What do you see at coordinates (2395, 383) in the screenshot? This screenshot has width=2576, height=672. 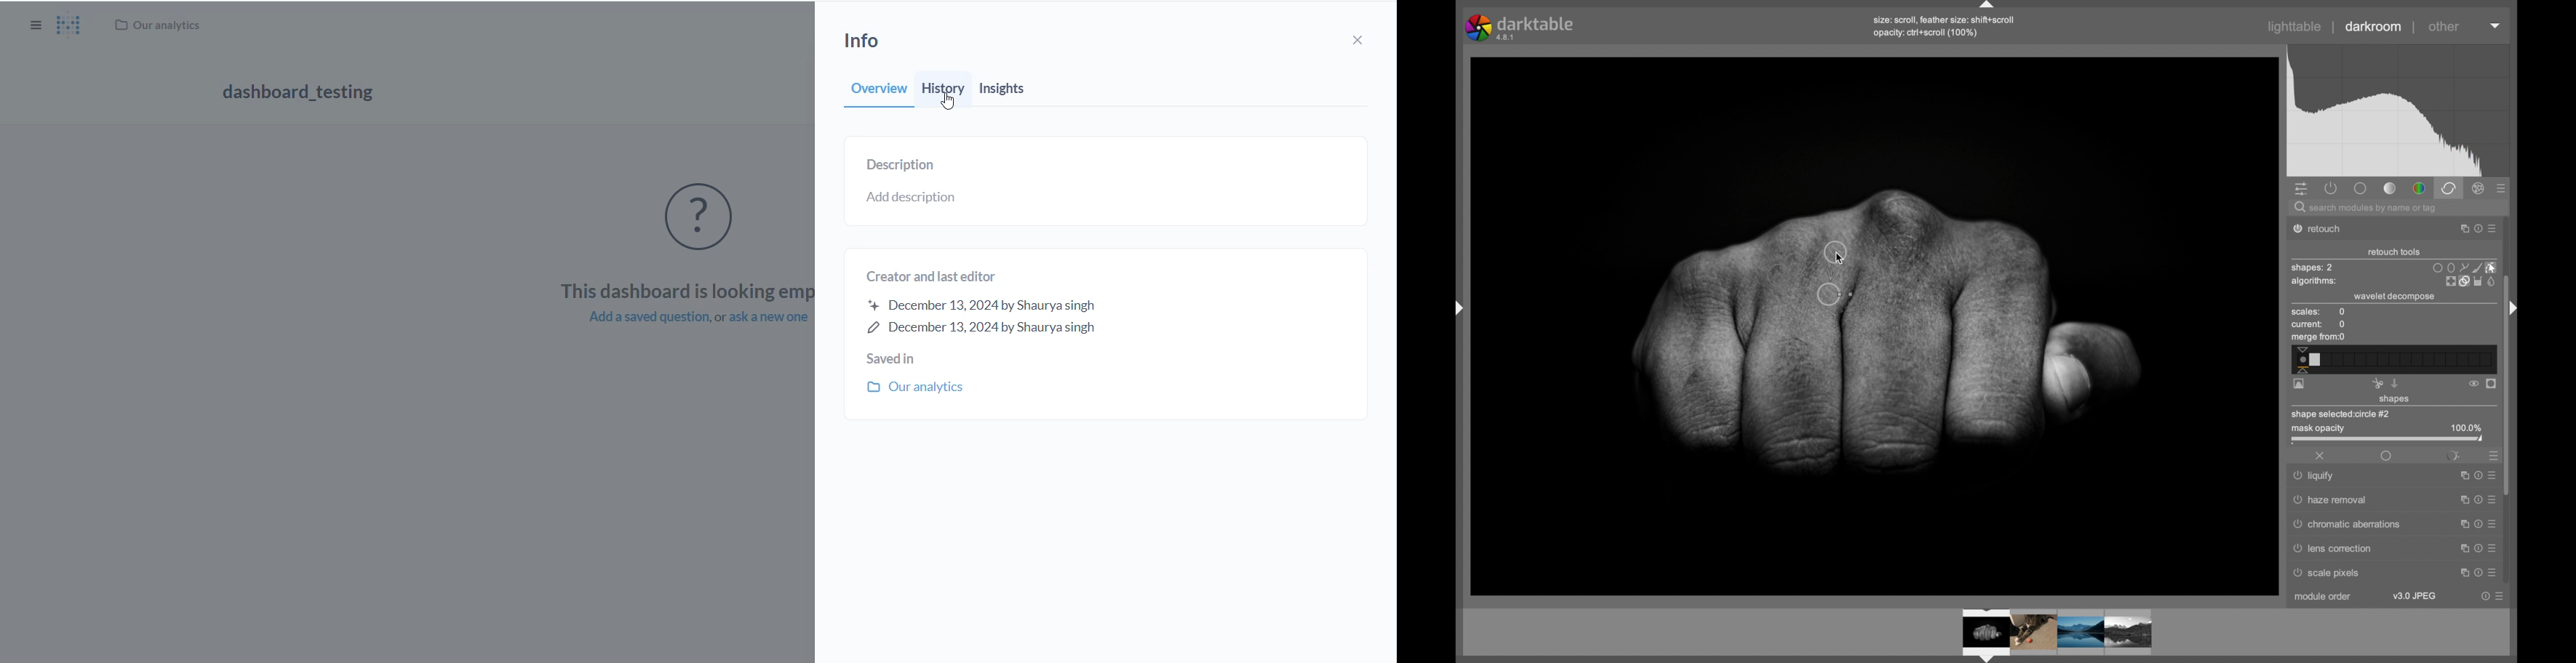 I see `paste` at bounding box center [2395, 383].